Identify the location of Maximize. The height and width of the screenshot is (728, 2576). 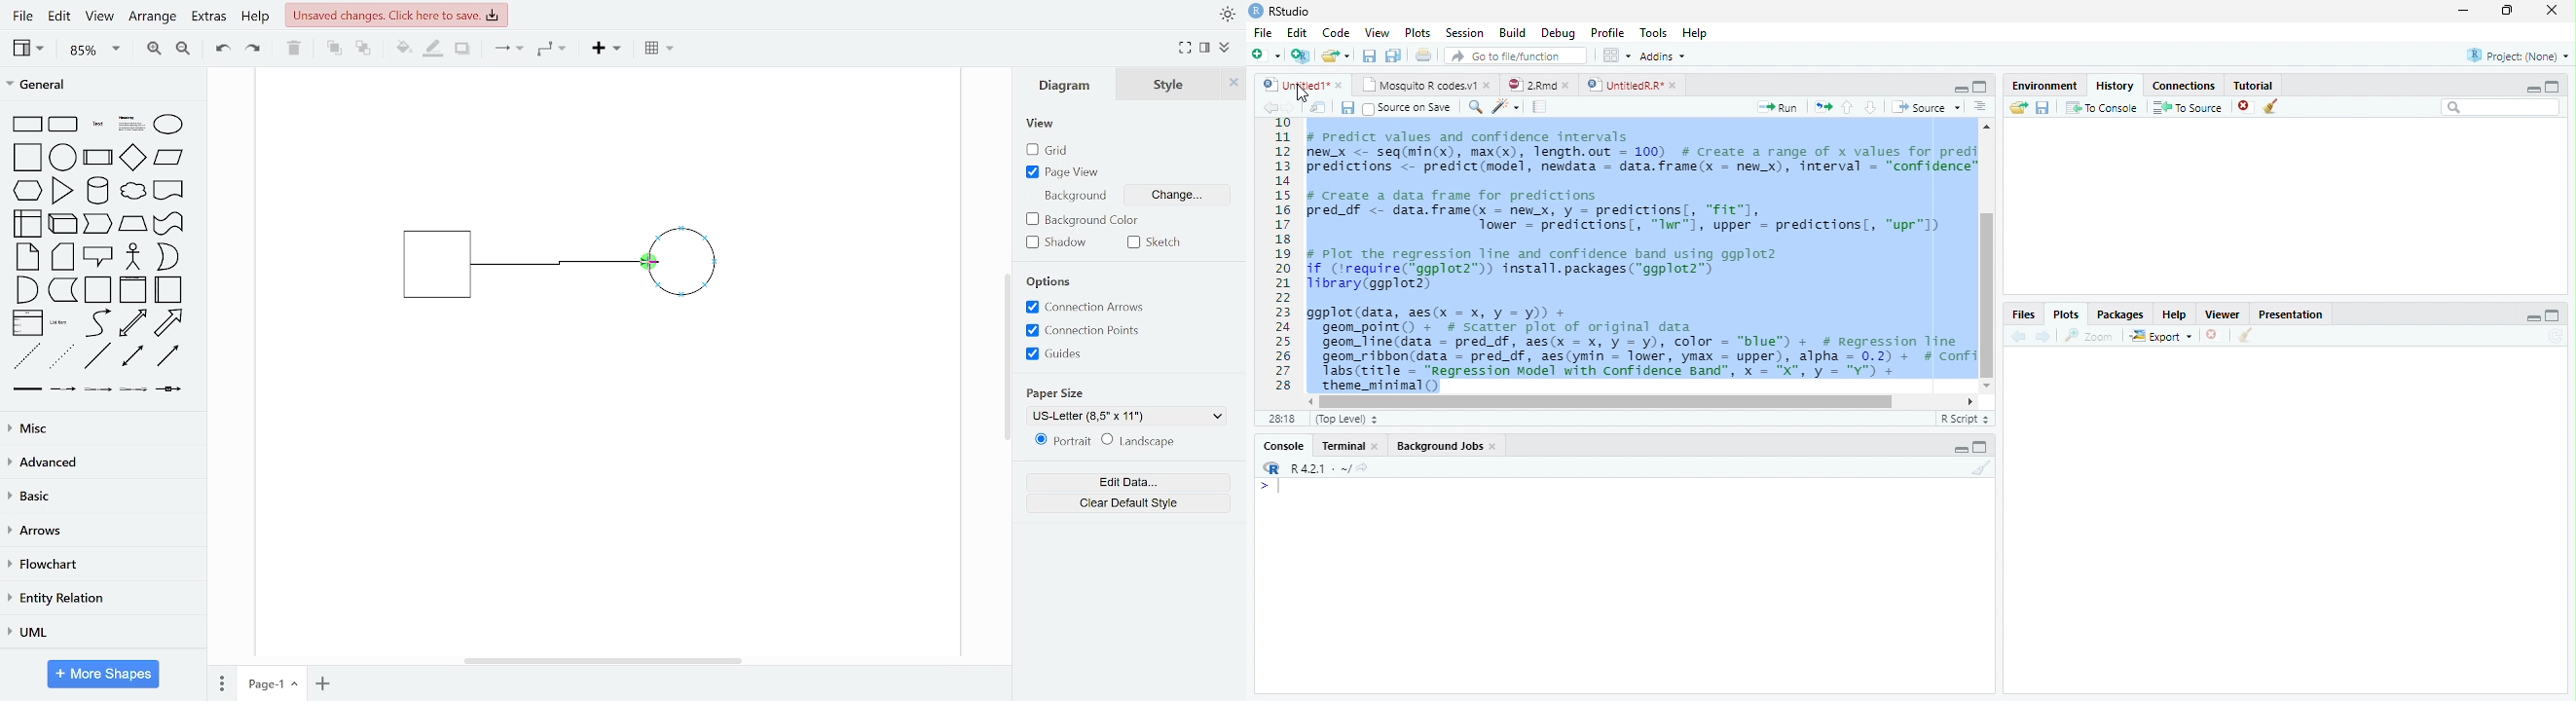
(2506, 10).